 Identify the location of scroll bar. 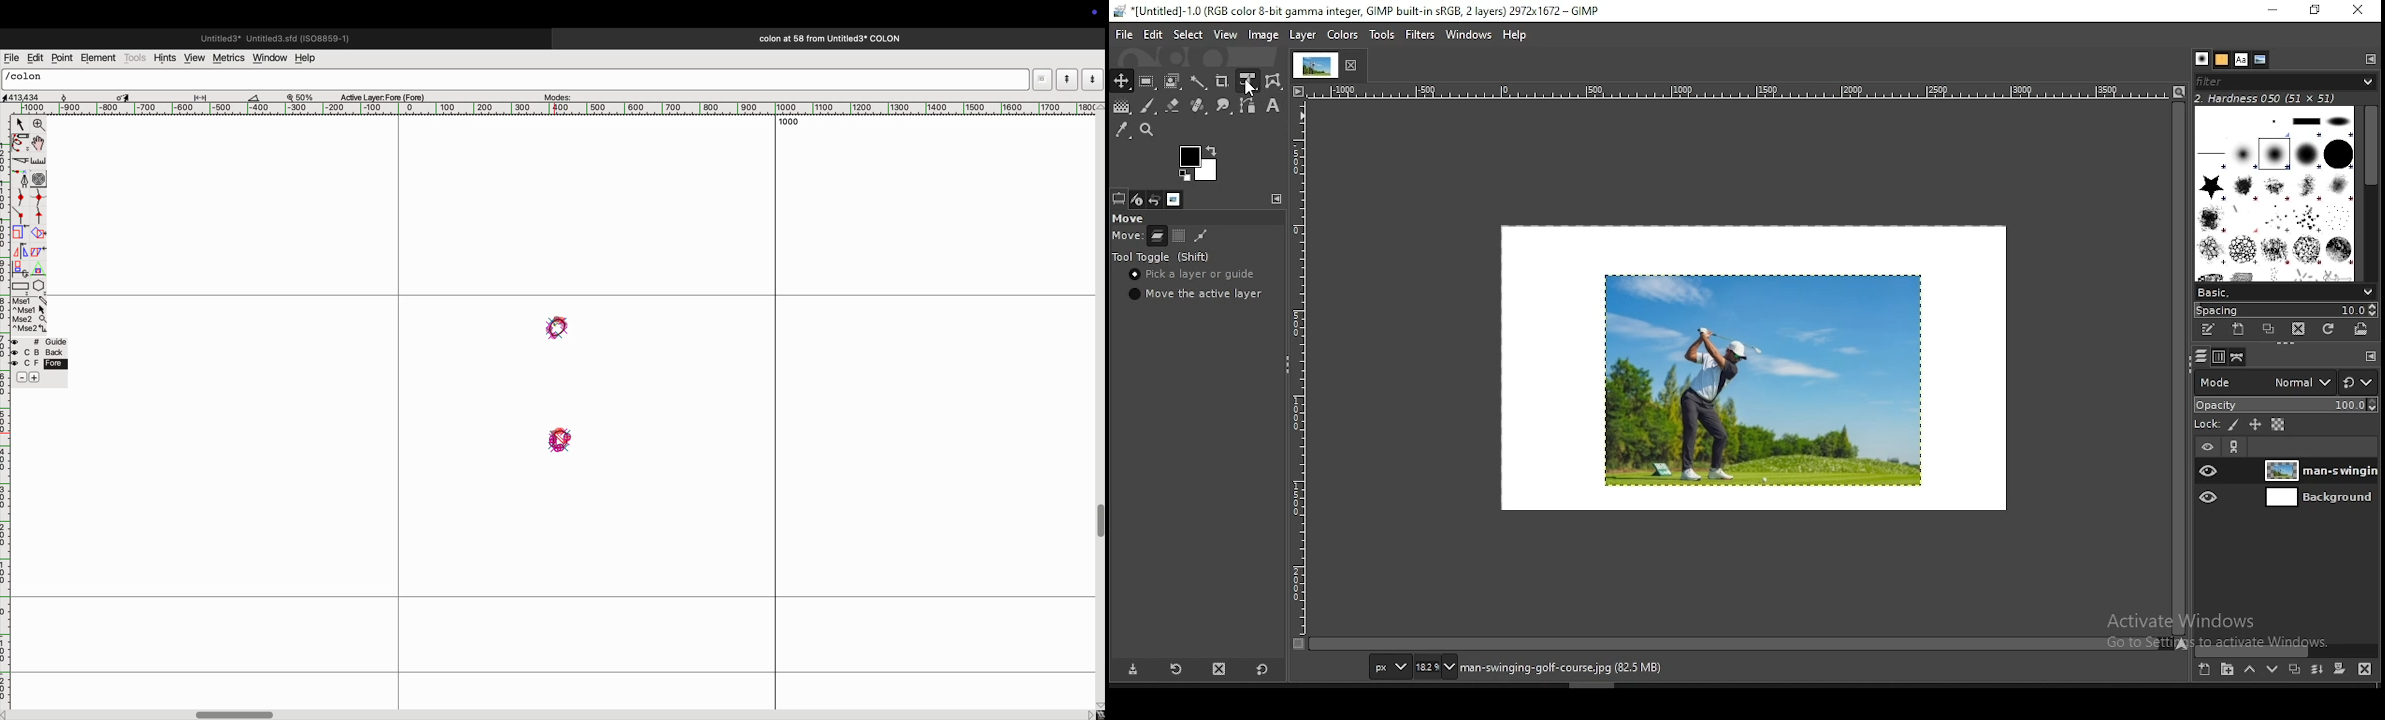
(1735, 646).